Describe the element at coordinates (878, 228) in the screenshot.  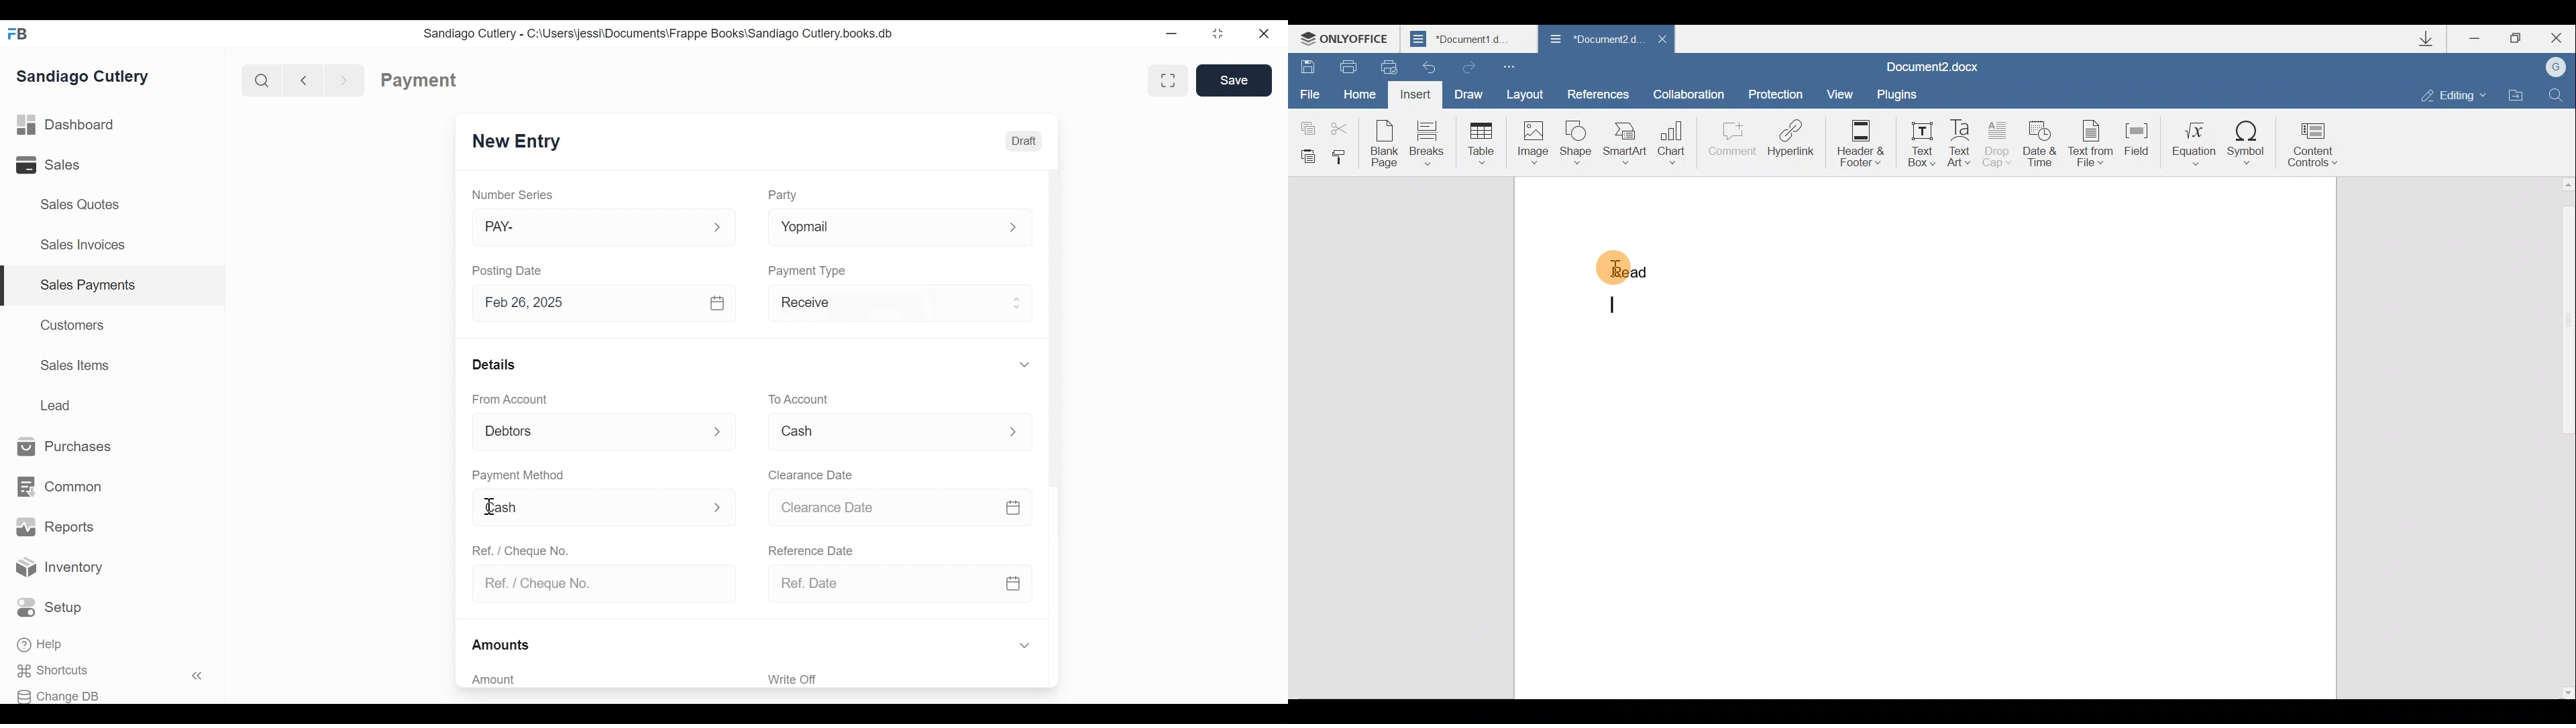
I see `Yopmail` at that location.